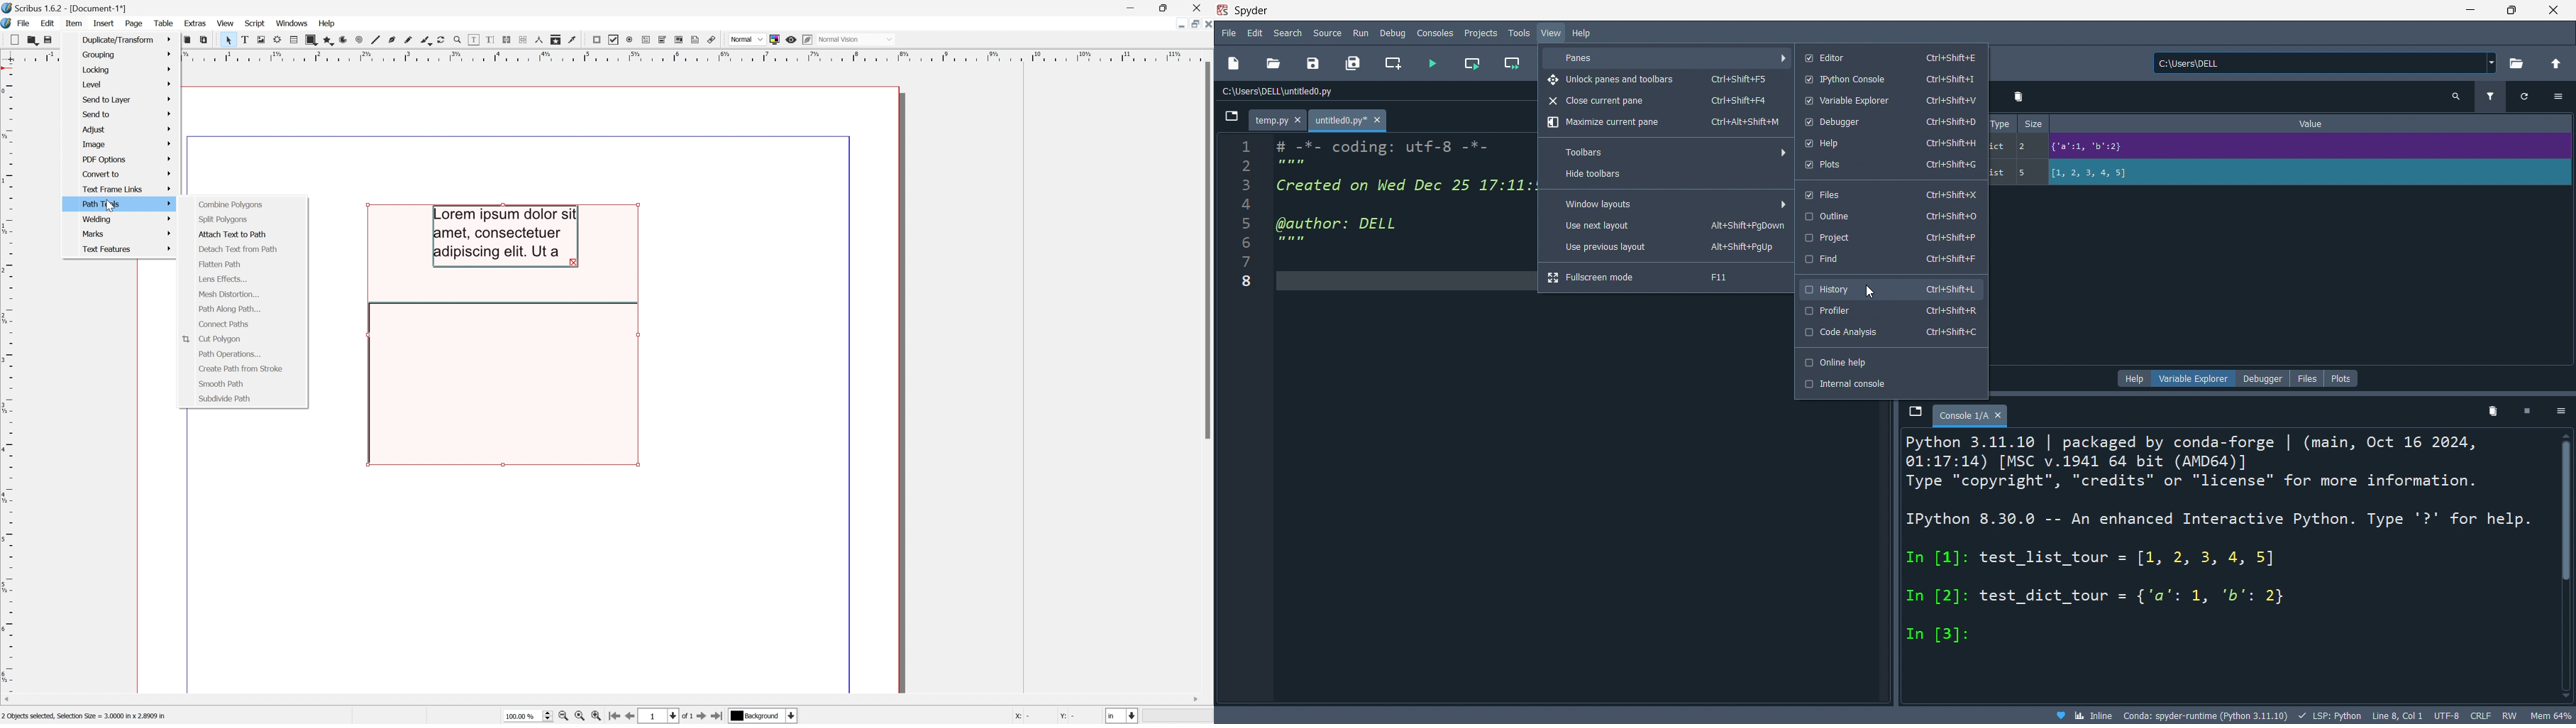  I want to click on save, so click(1310, 65).